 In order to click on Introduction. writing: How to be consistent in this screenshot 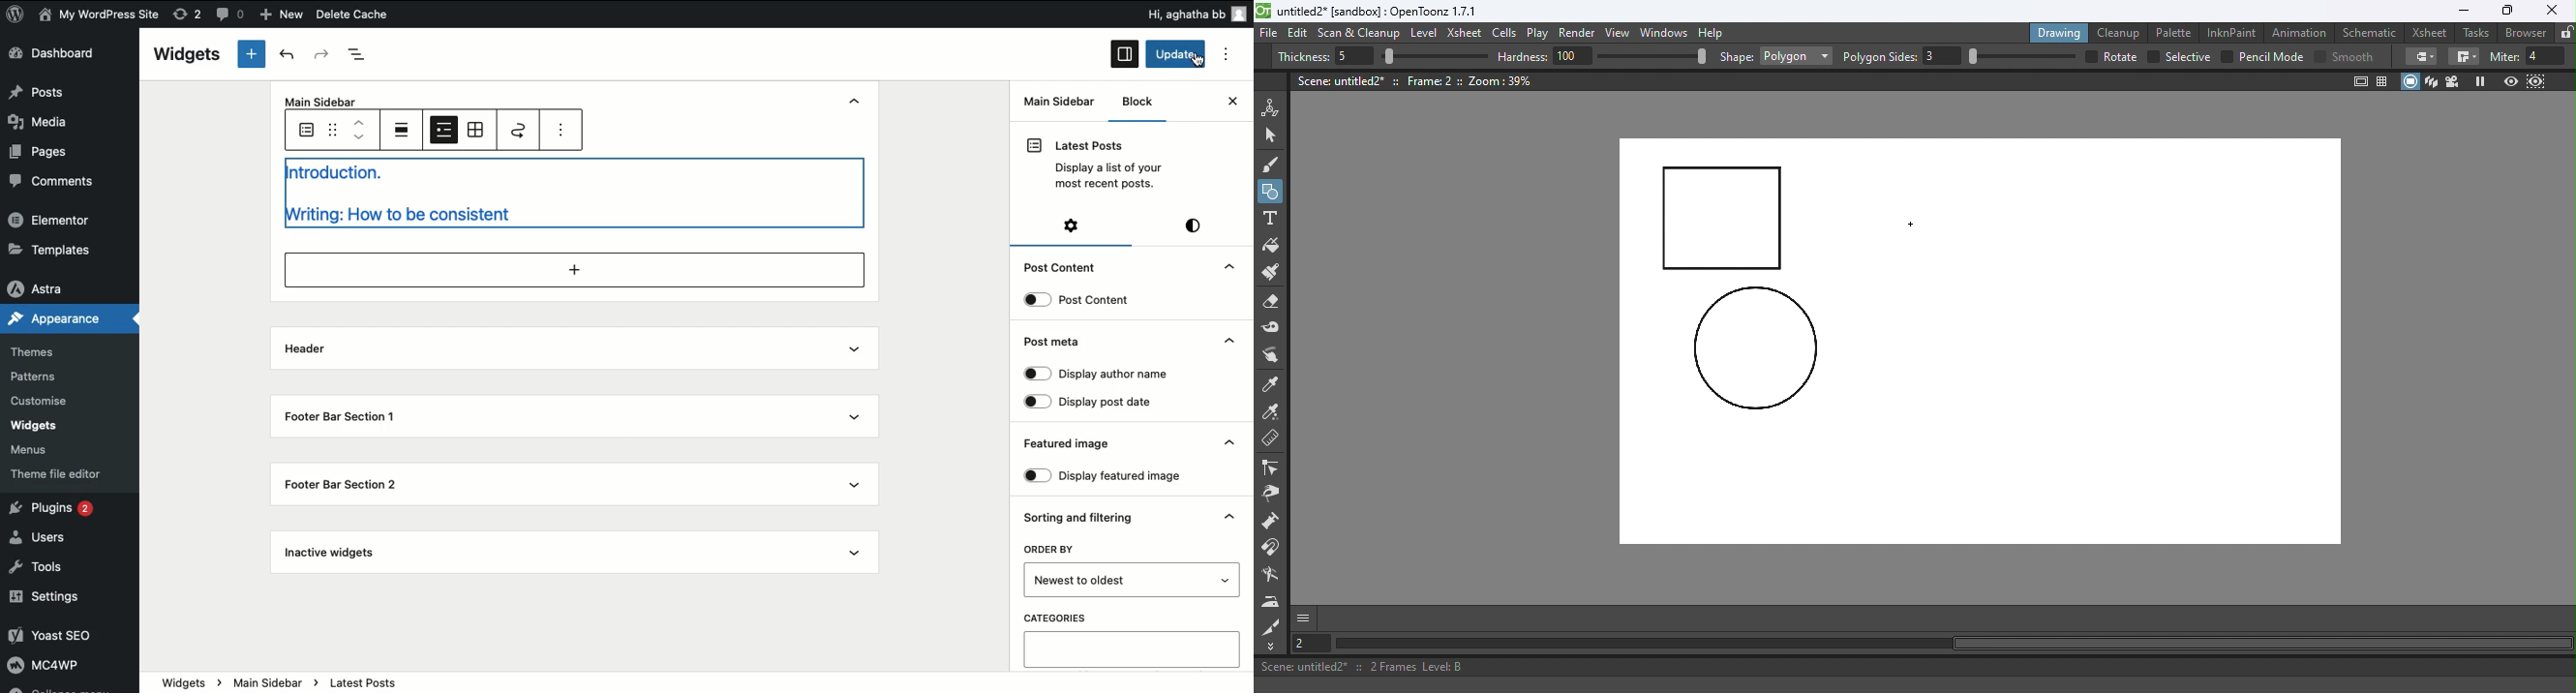, I will do `click(549, 192)`.